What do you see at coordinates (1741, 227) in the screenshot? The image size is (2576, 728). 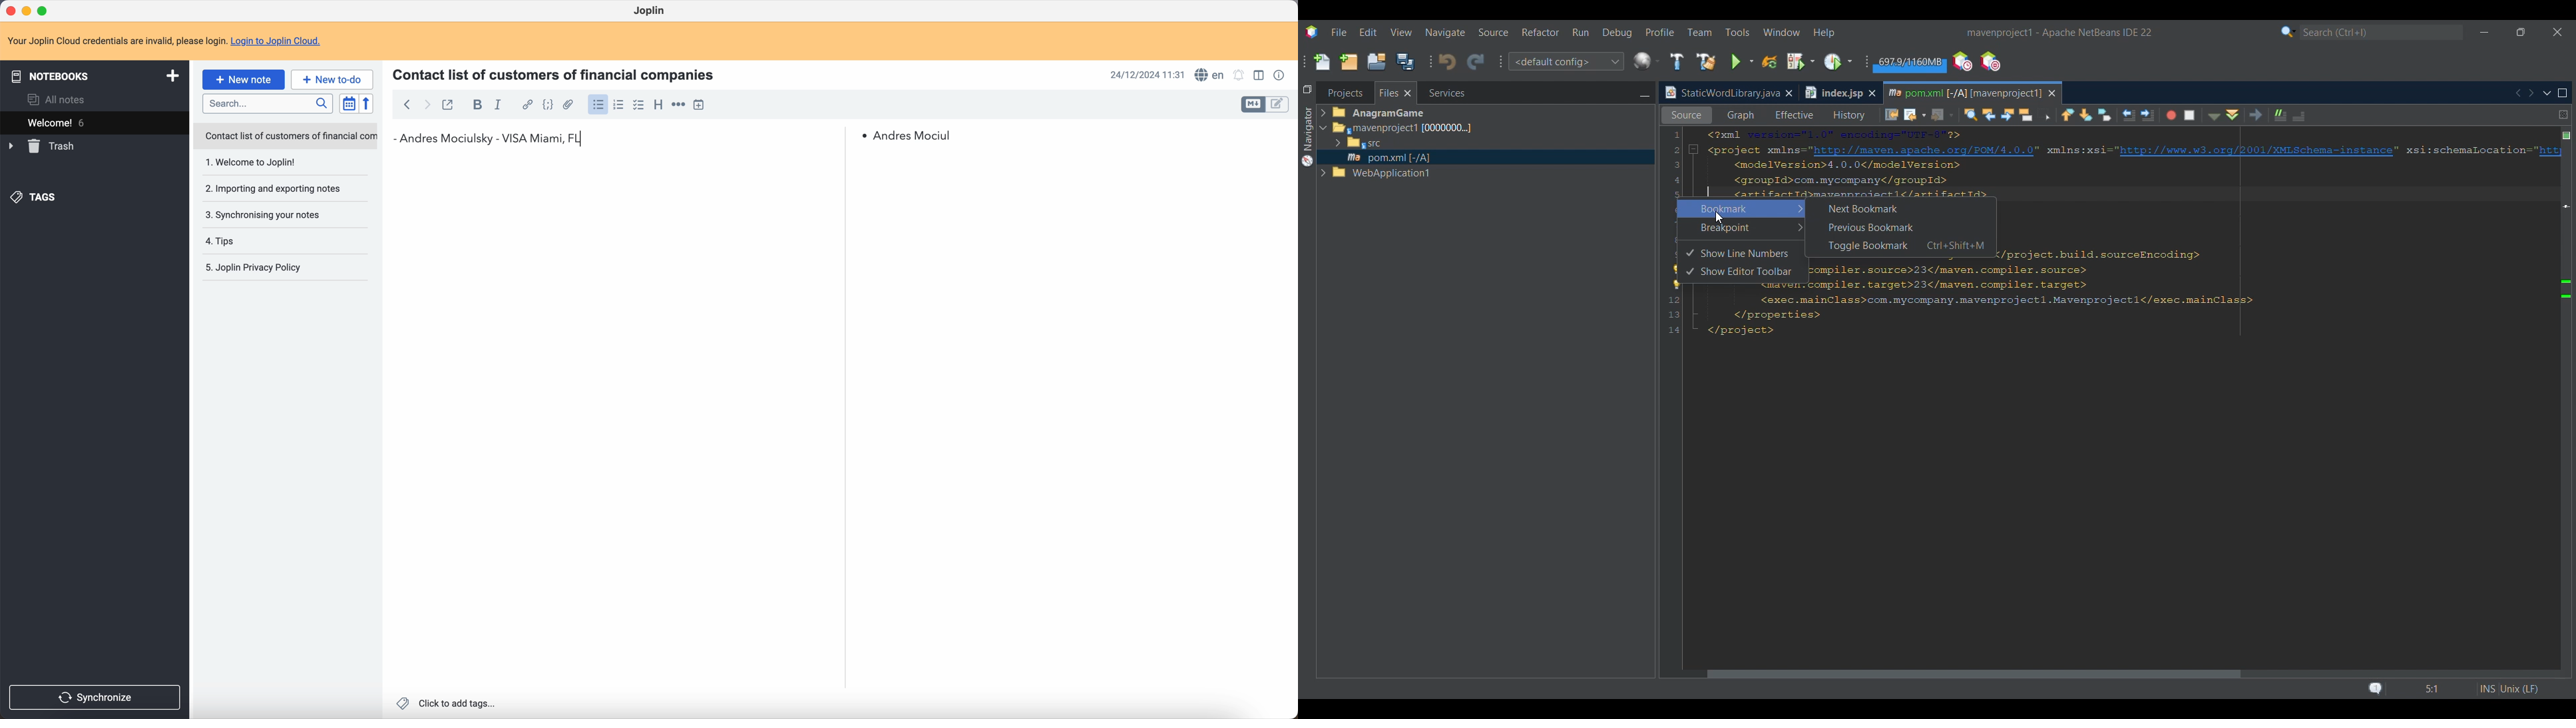 I see `Breakpoint options` at bounding box center [1741, 227].